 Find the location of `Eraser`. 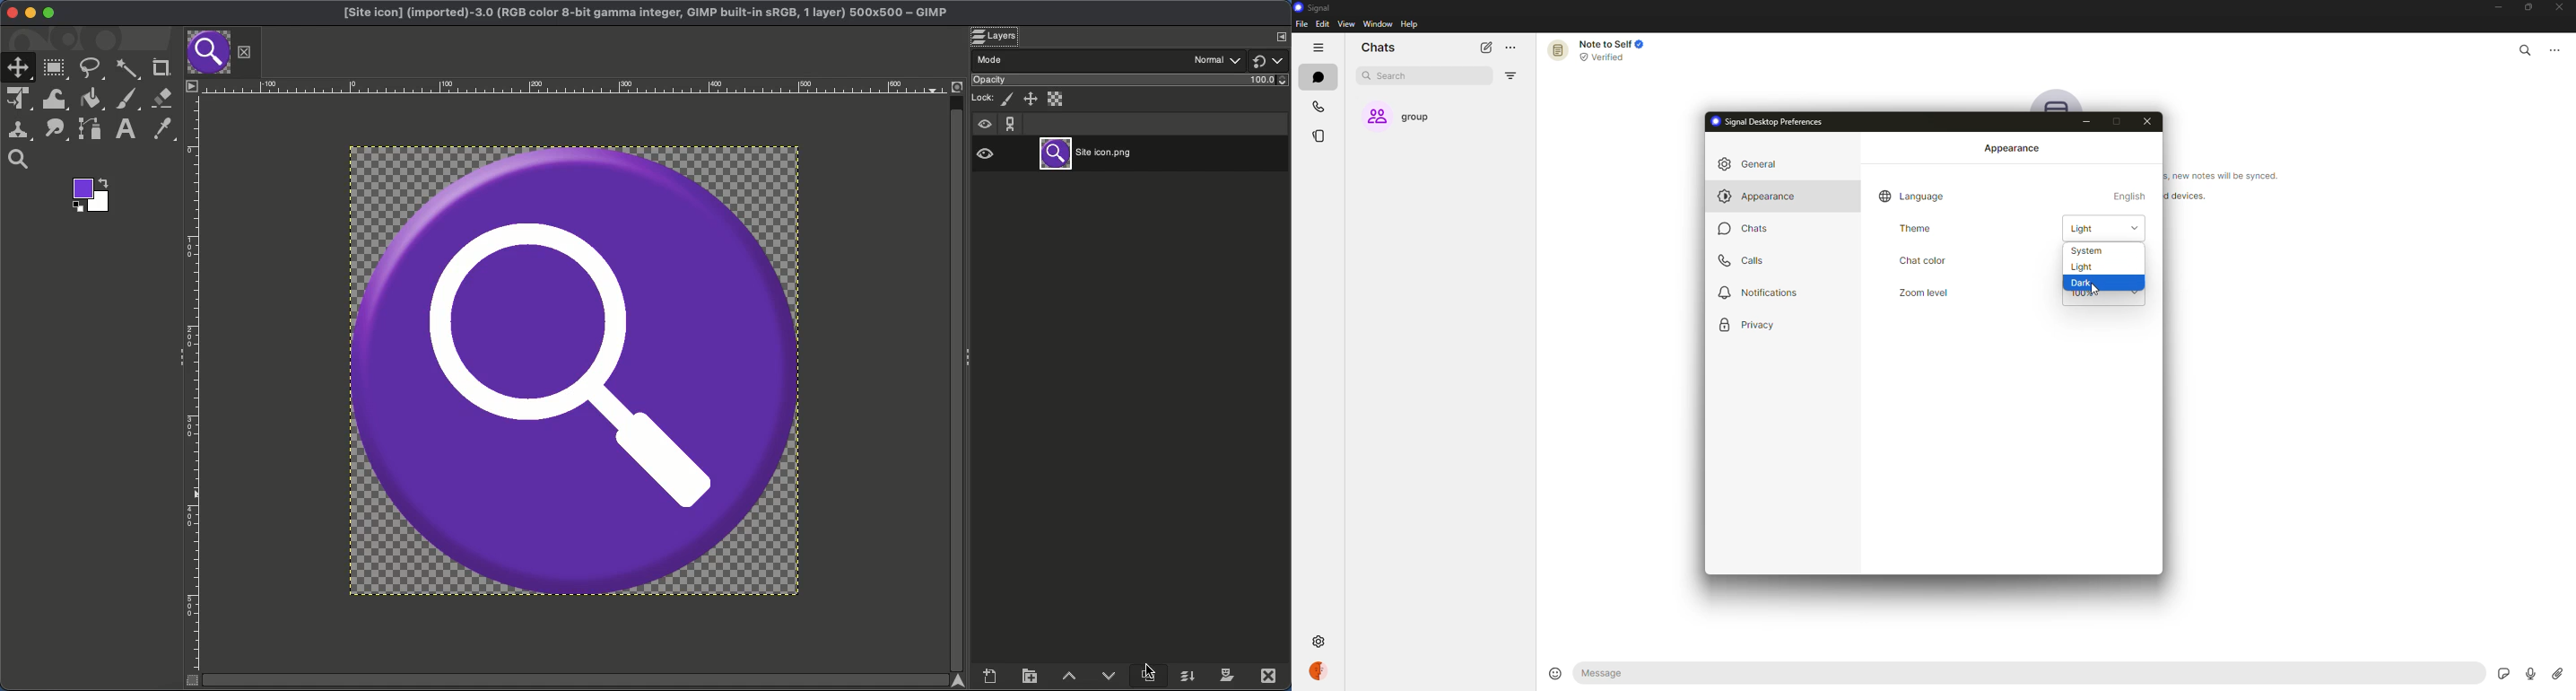

Eraser is located at coordinates (161, 98).